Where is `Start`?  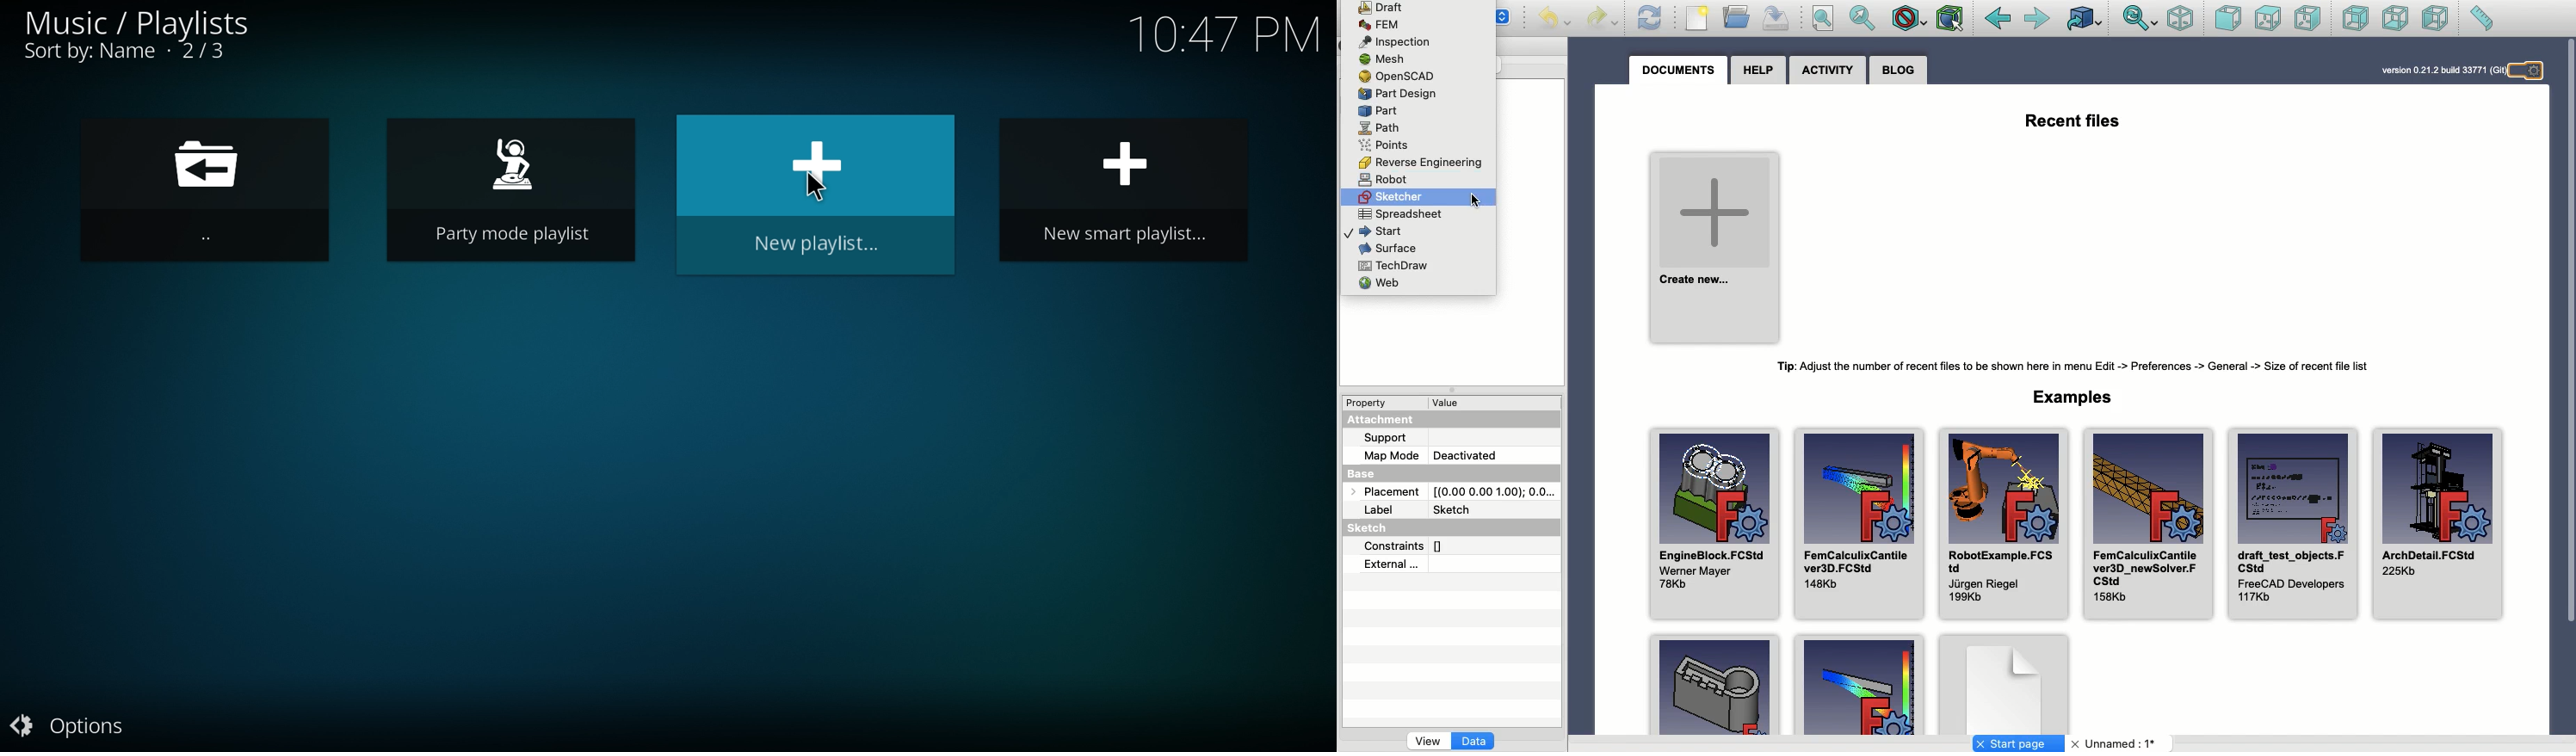
Start is located at coordinates (1373, 230).